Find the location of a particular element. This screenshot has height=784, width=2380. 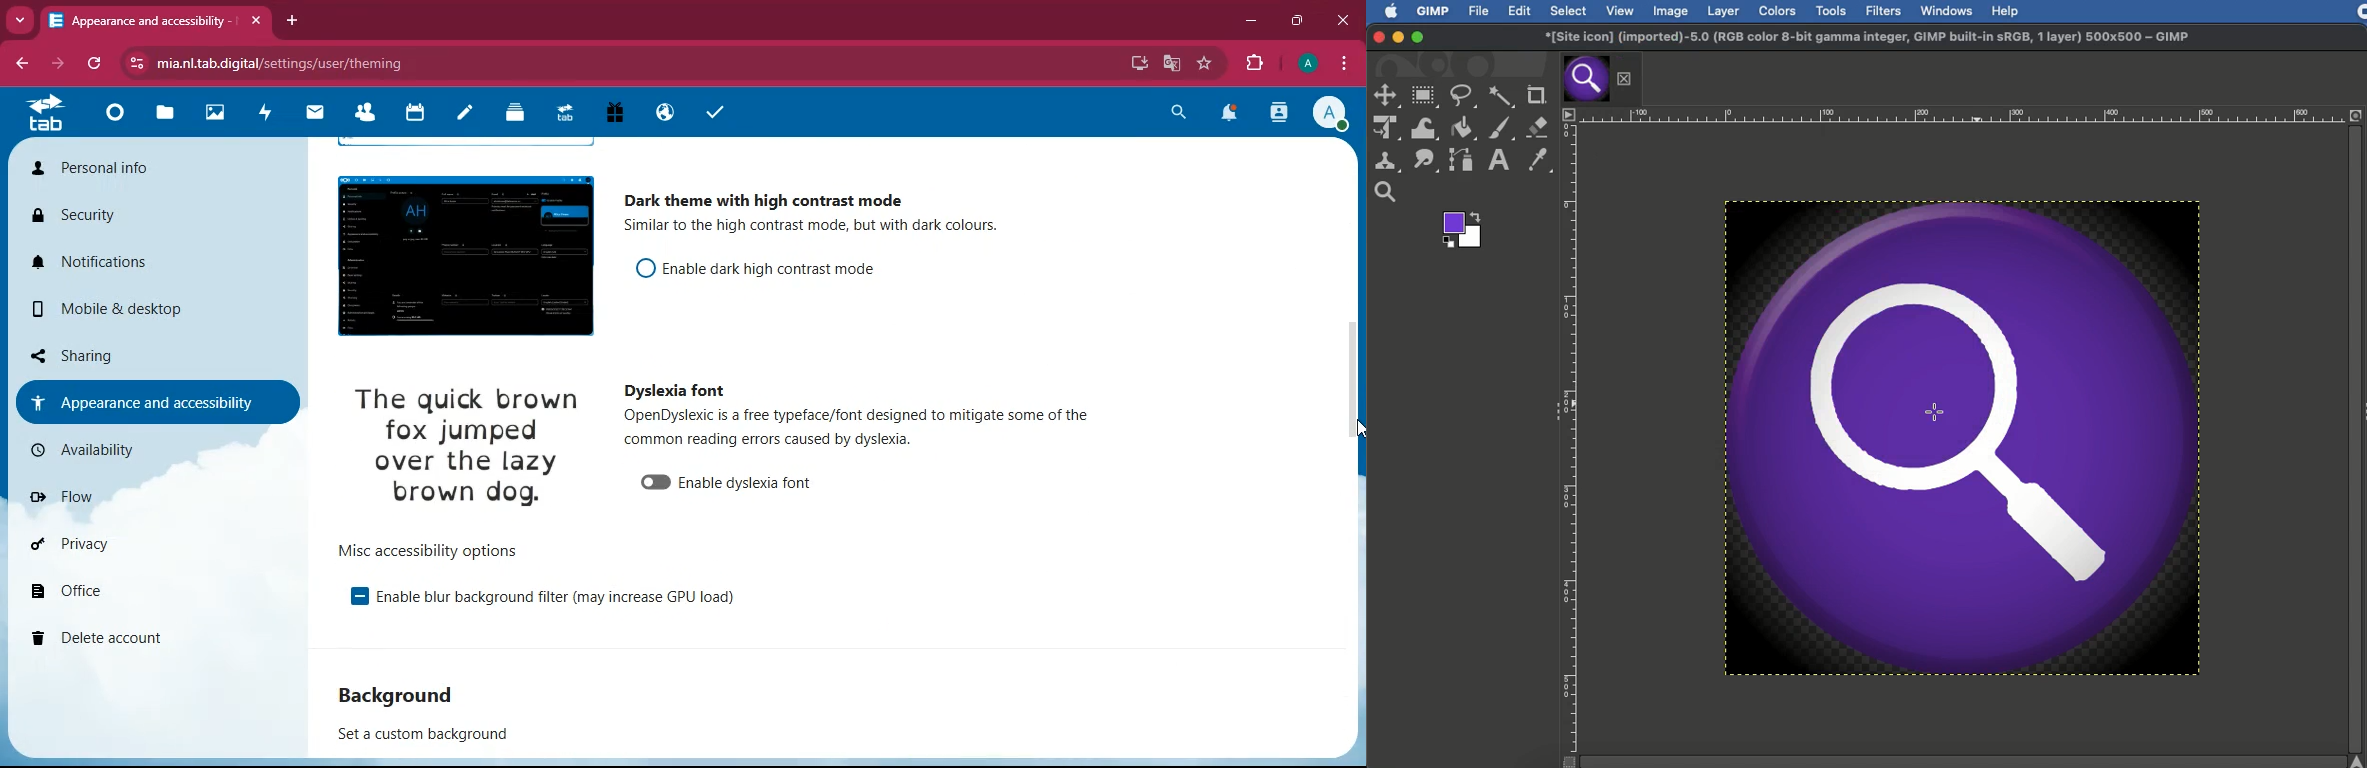

favourite is located at coordinates (1205, 63).